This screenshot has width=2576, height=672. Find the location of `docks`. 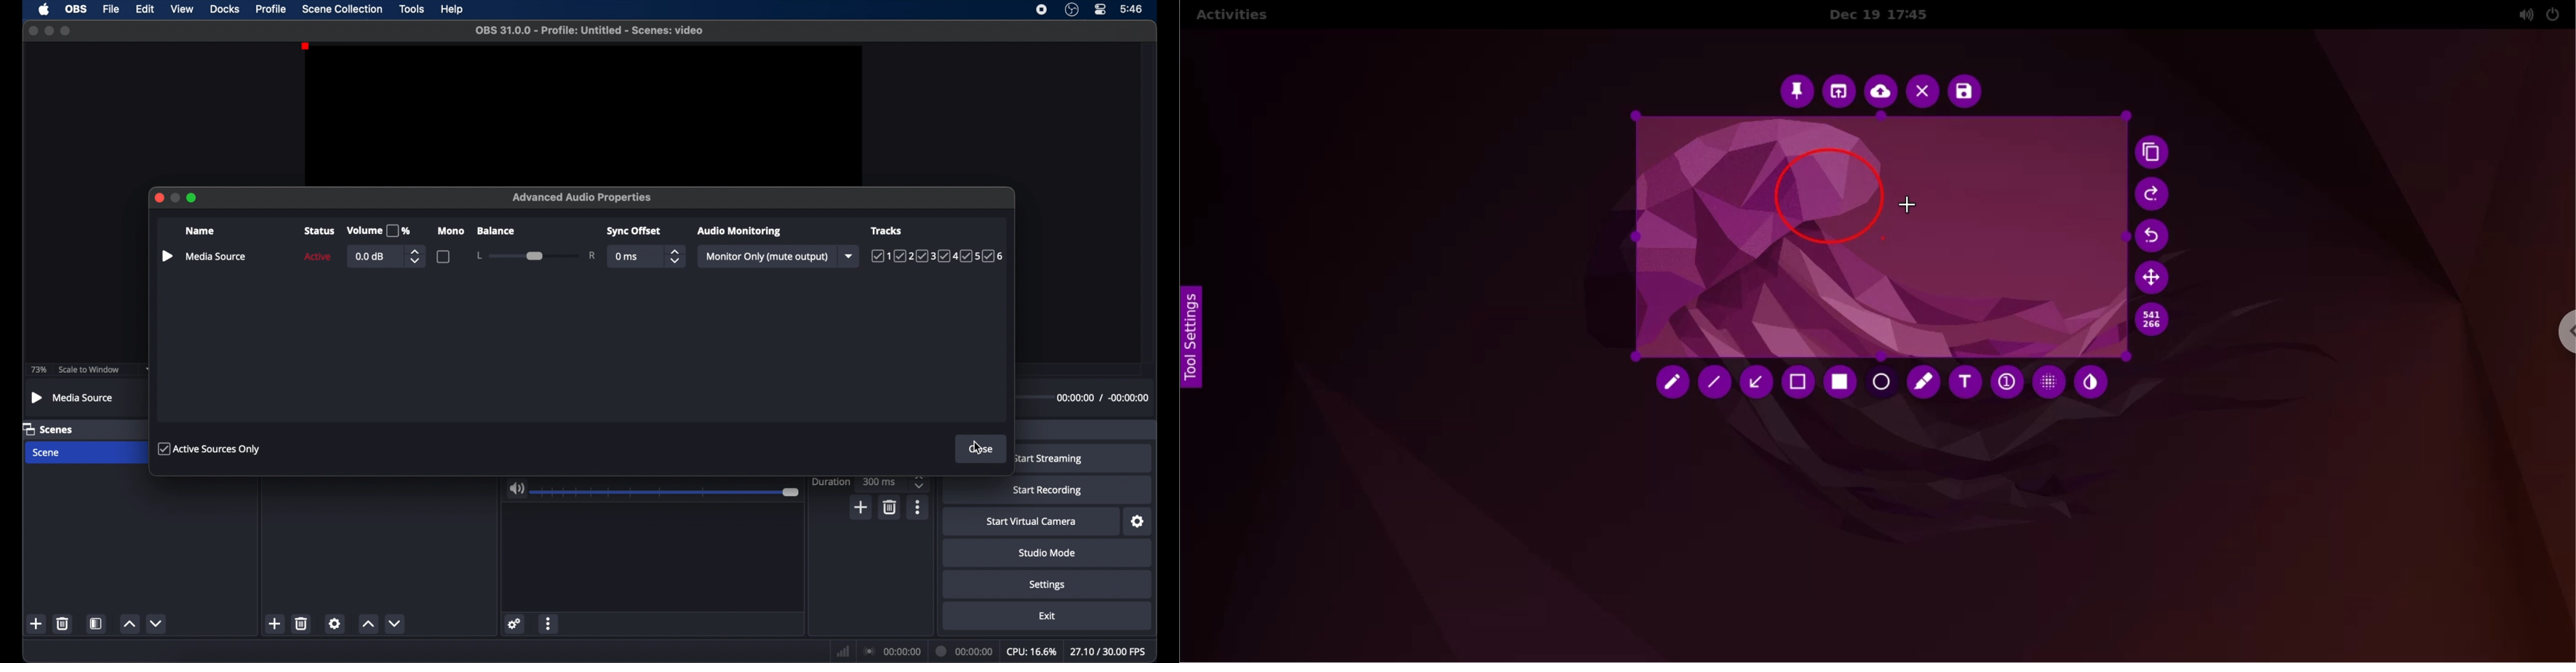

docks is located at coordinates (225, 9).